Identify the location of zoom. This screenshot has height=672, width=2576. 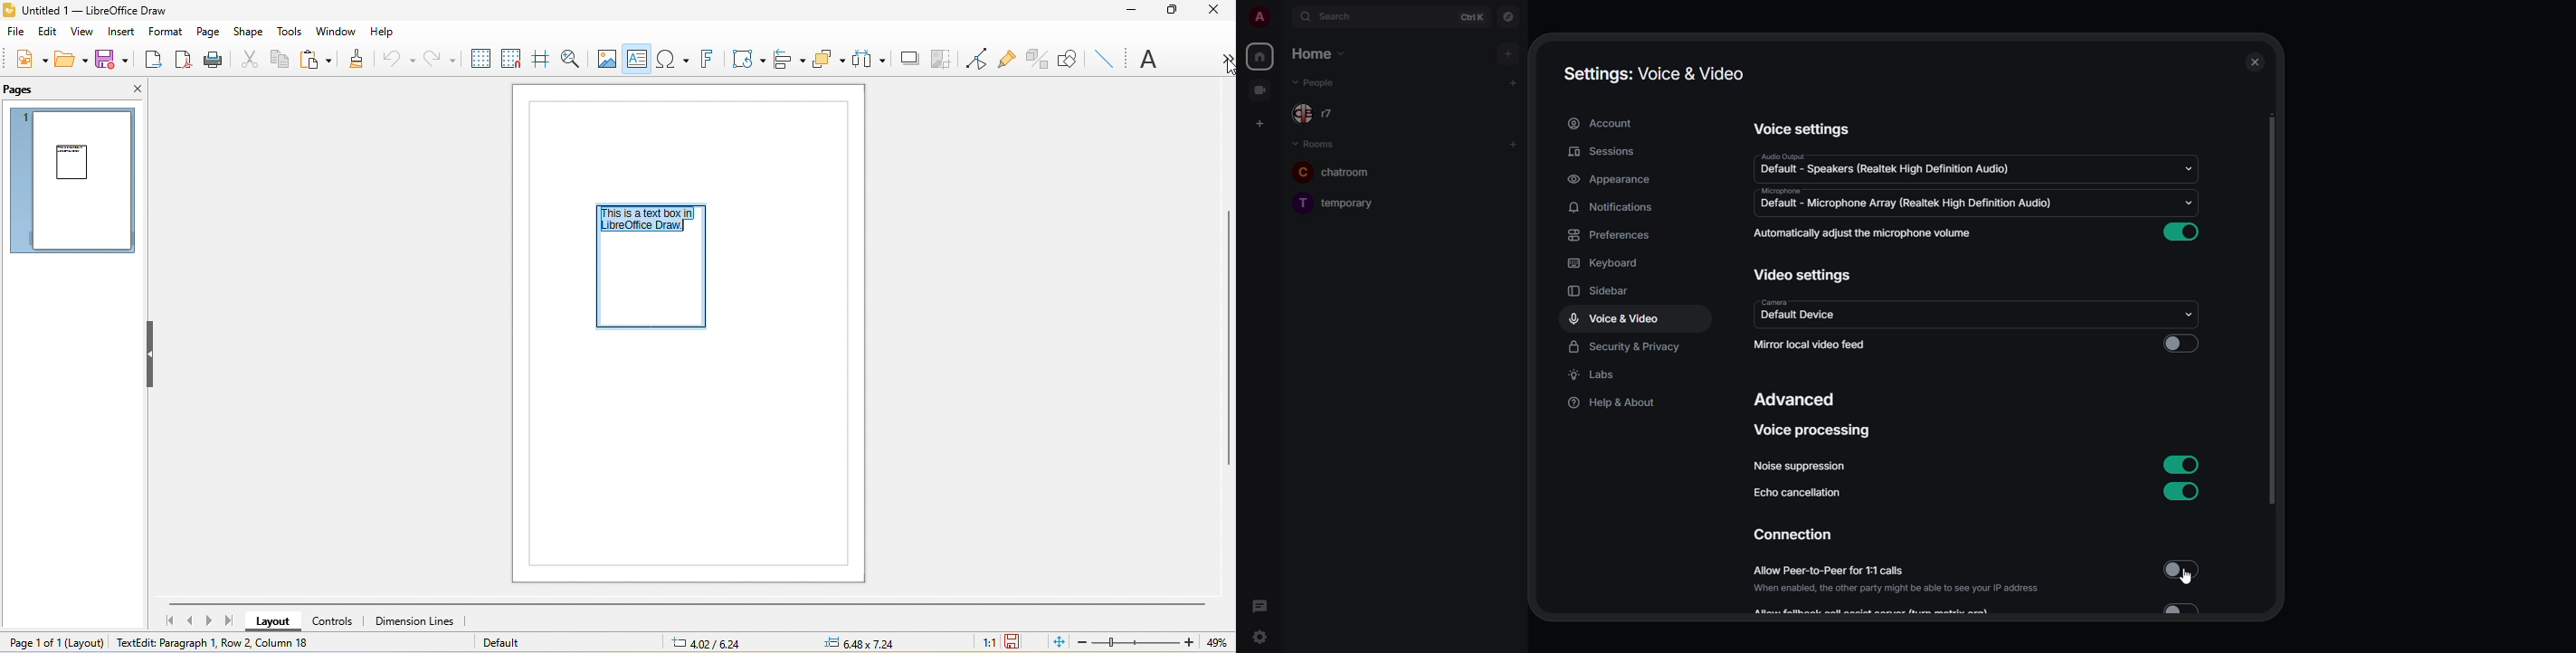
(1154, 642).